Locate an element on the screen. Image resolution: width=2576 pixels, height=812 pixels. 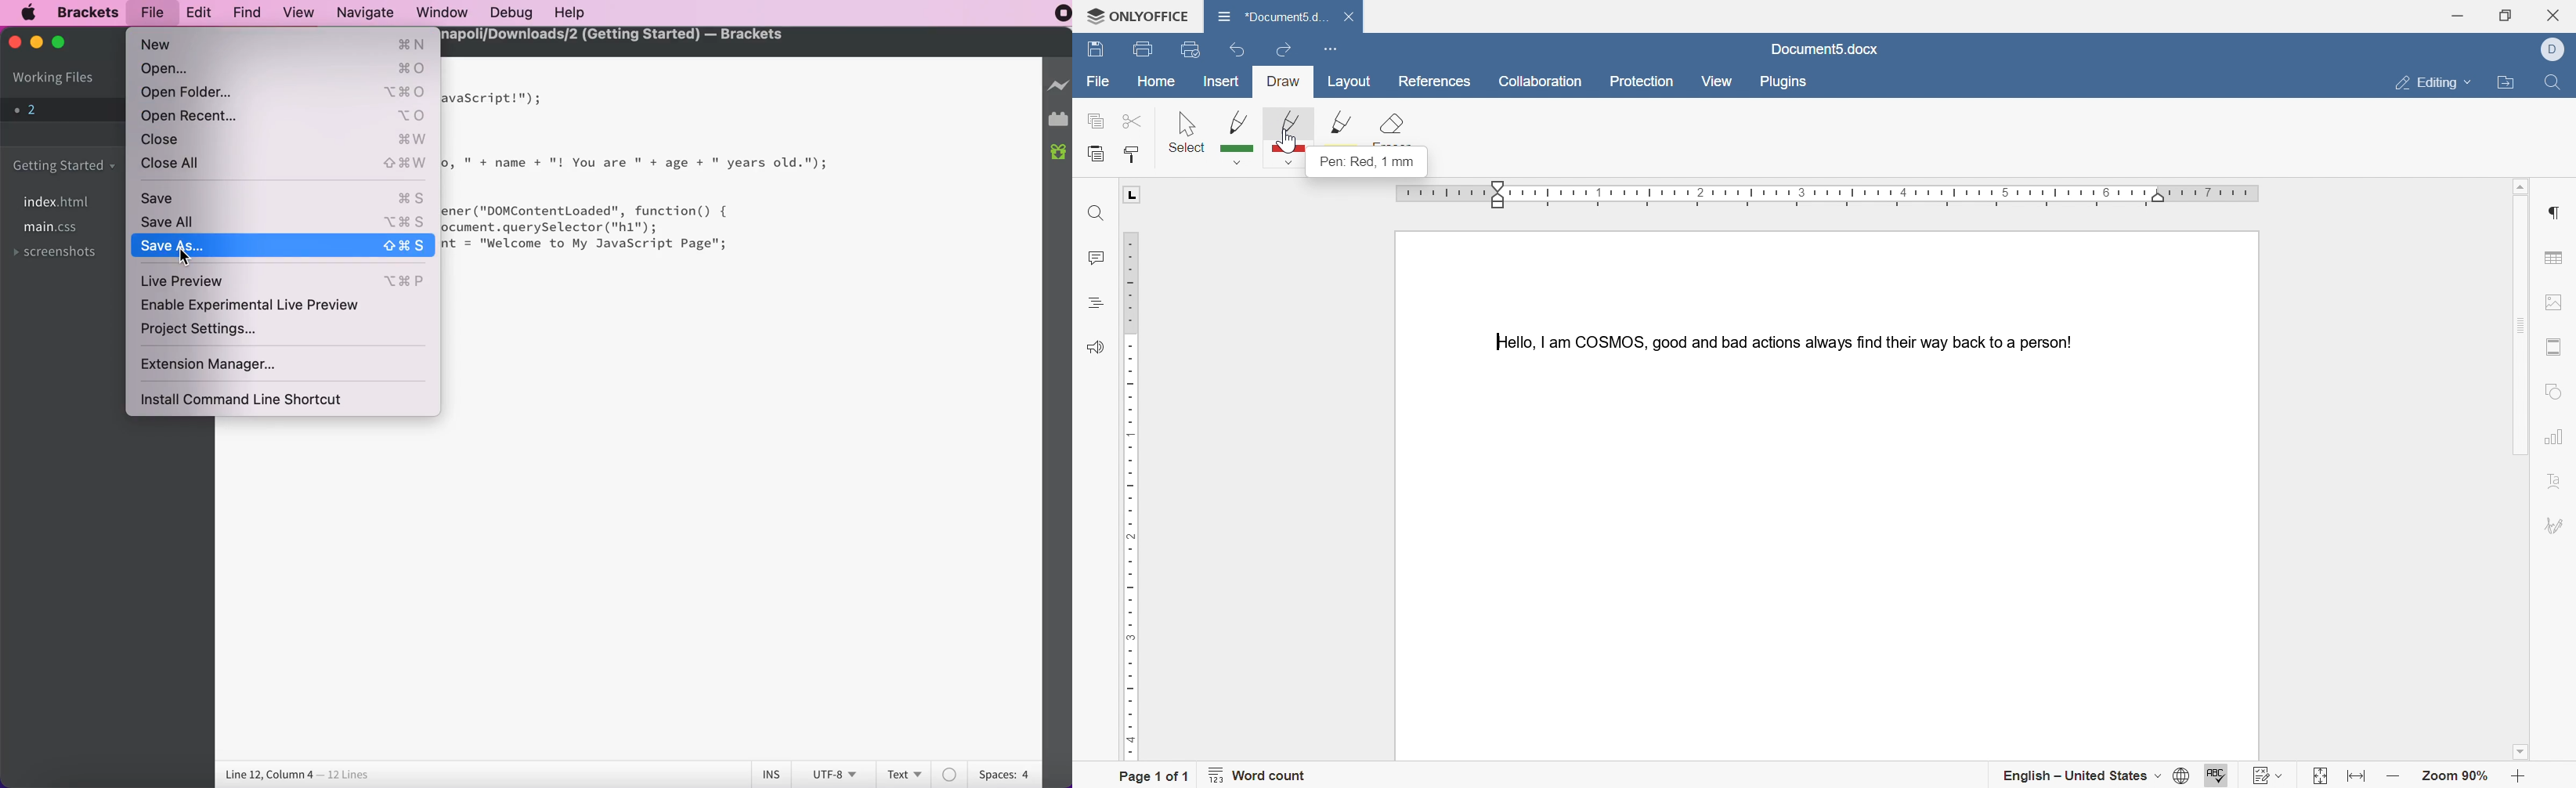
ONLYOFFICE is located at coordinates (1132, 13).